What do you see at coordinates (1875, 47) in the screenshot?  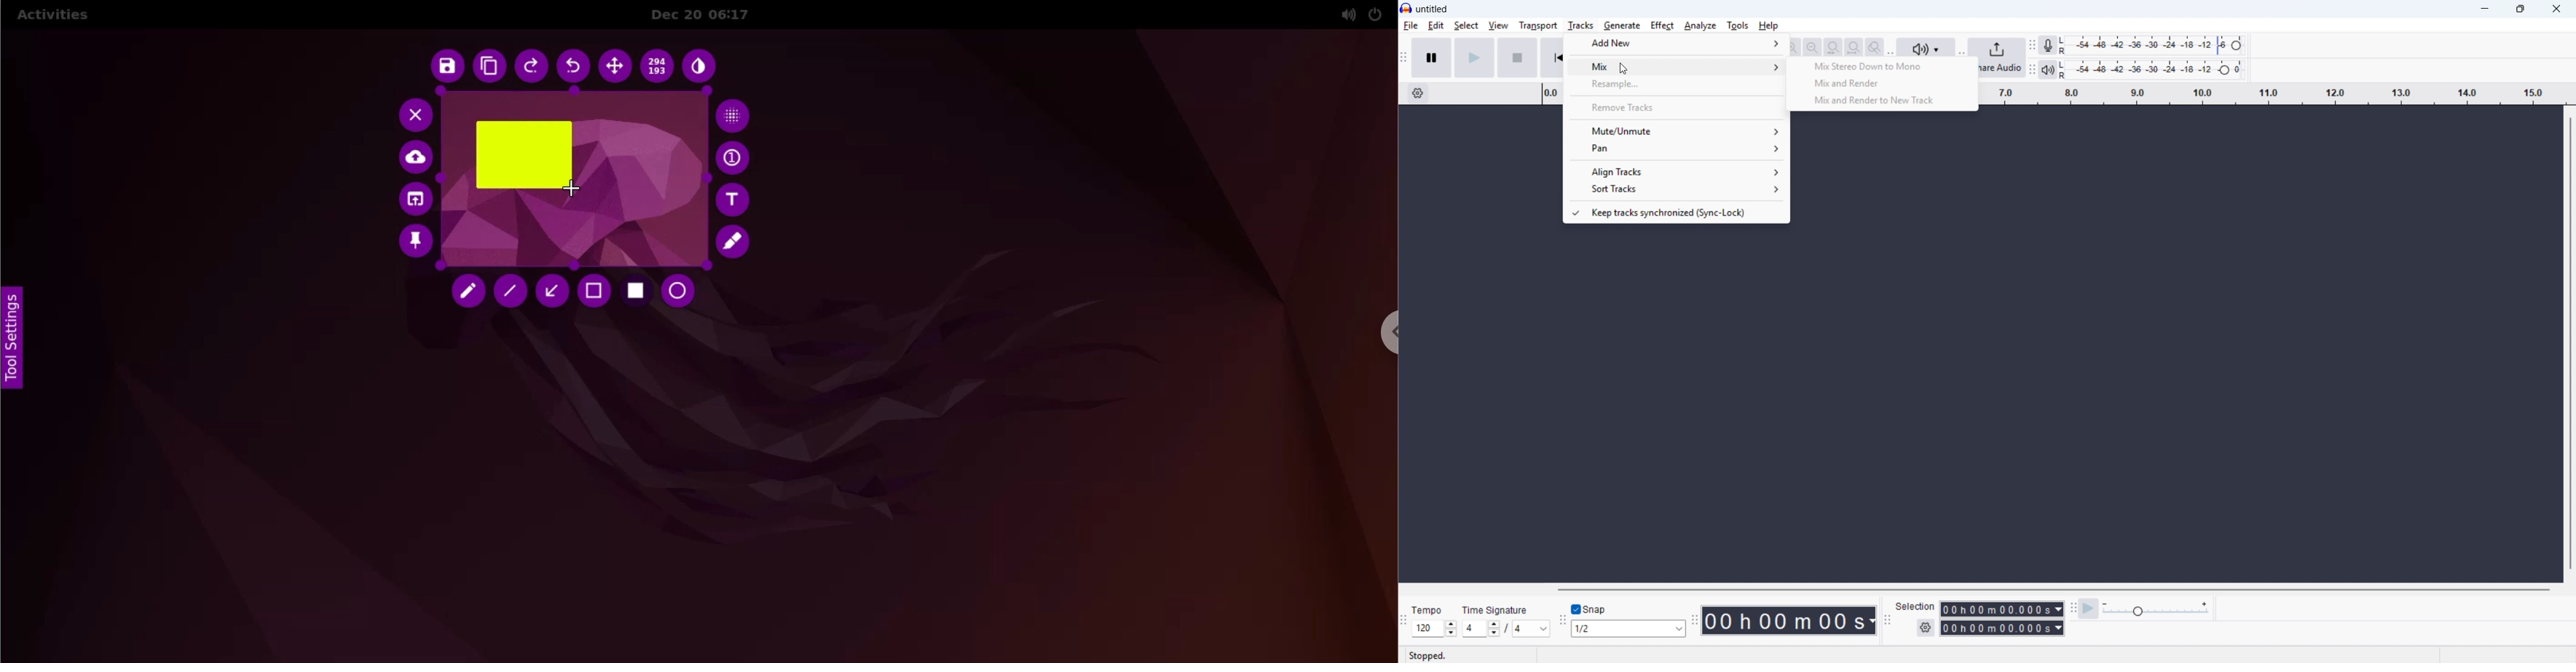 I see `Toggle zoom ` at bounding box center [1875, 47].